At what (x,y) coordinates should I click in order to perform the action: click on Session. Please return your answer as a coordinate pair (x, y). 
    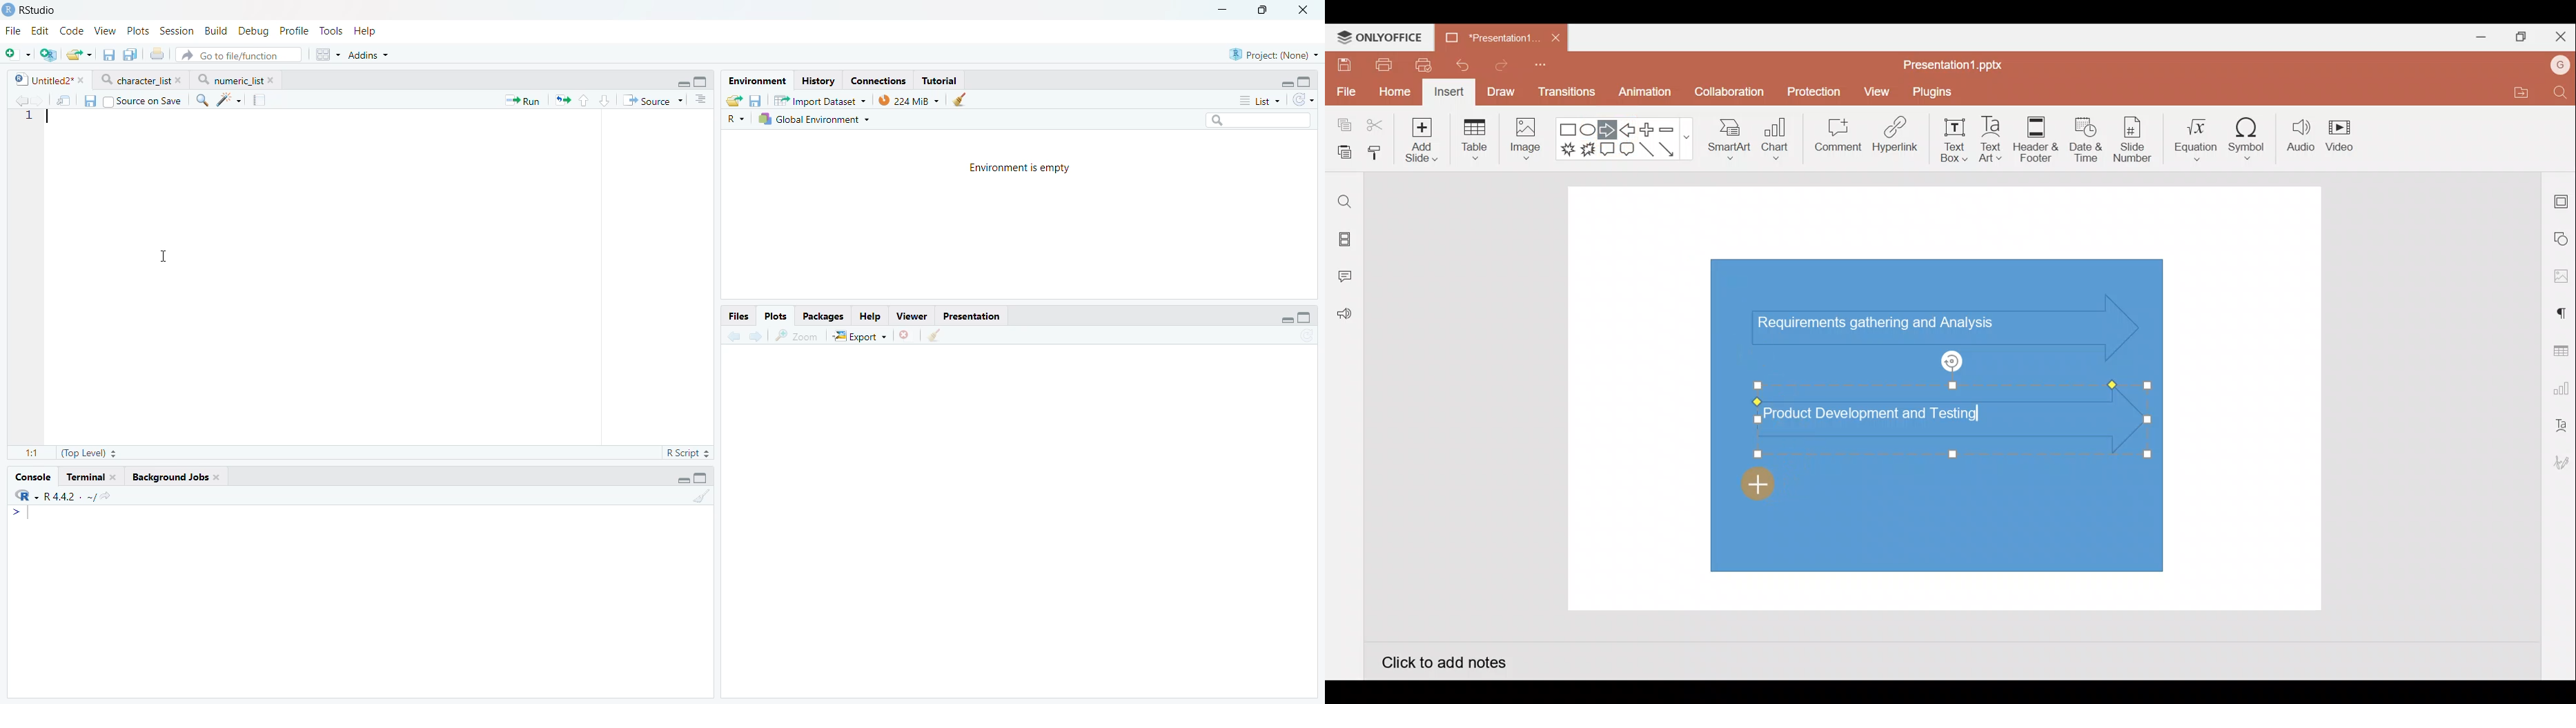
    Looking at the image, I should click on (179, 30).